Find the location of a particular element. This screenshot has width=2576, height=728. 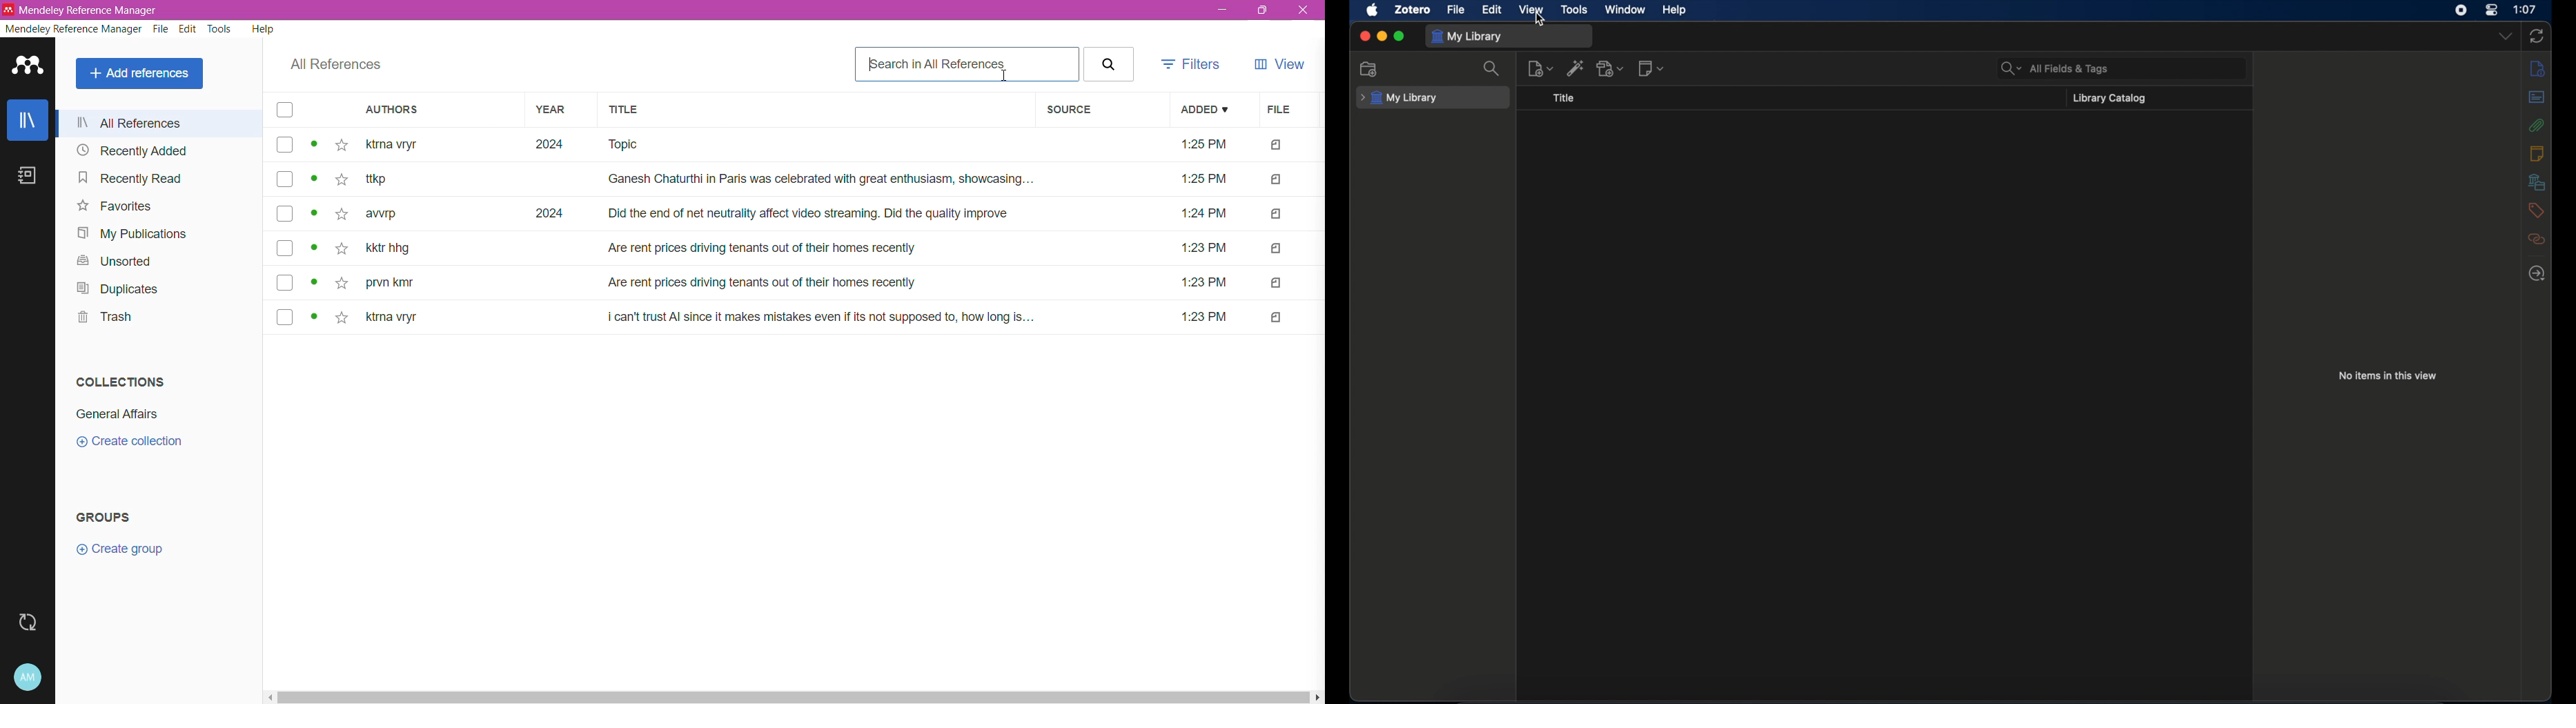

screen recorder is located at coordinates (2460, 10).